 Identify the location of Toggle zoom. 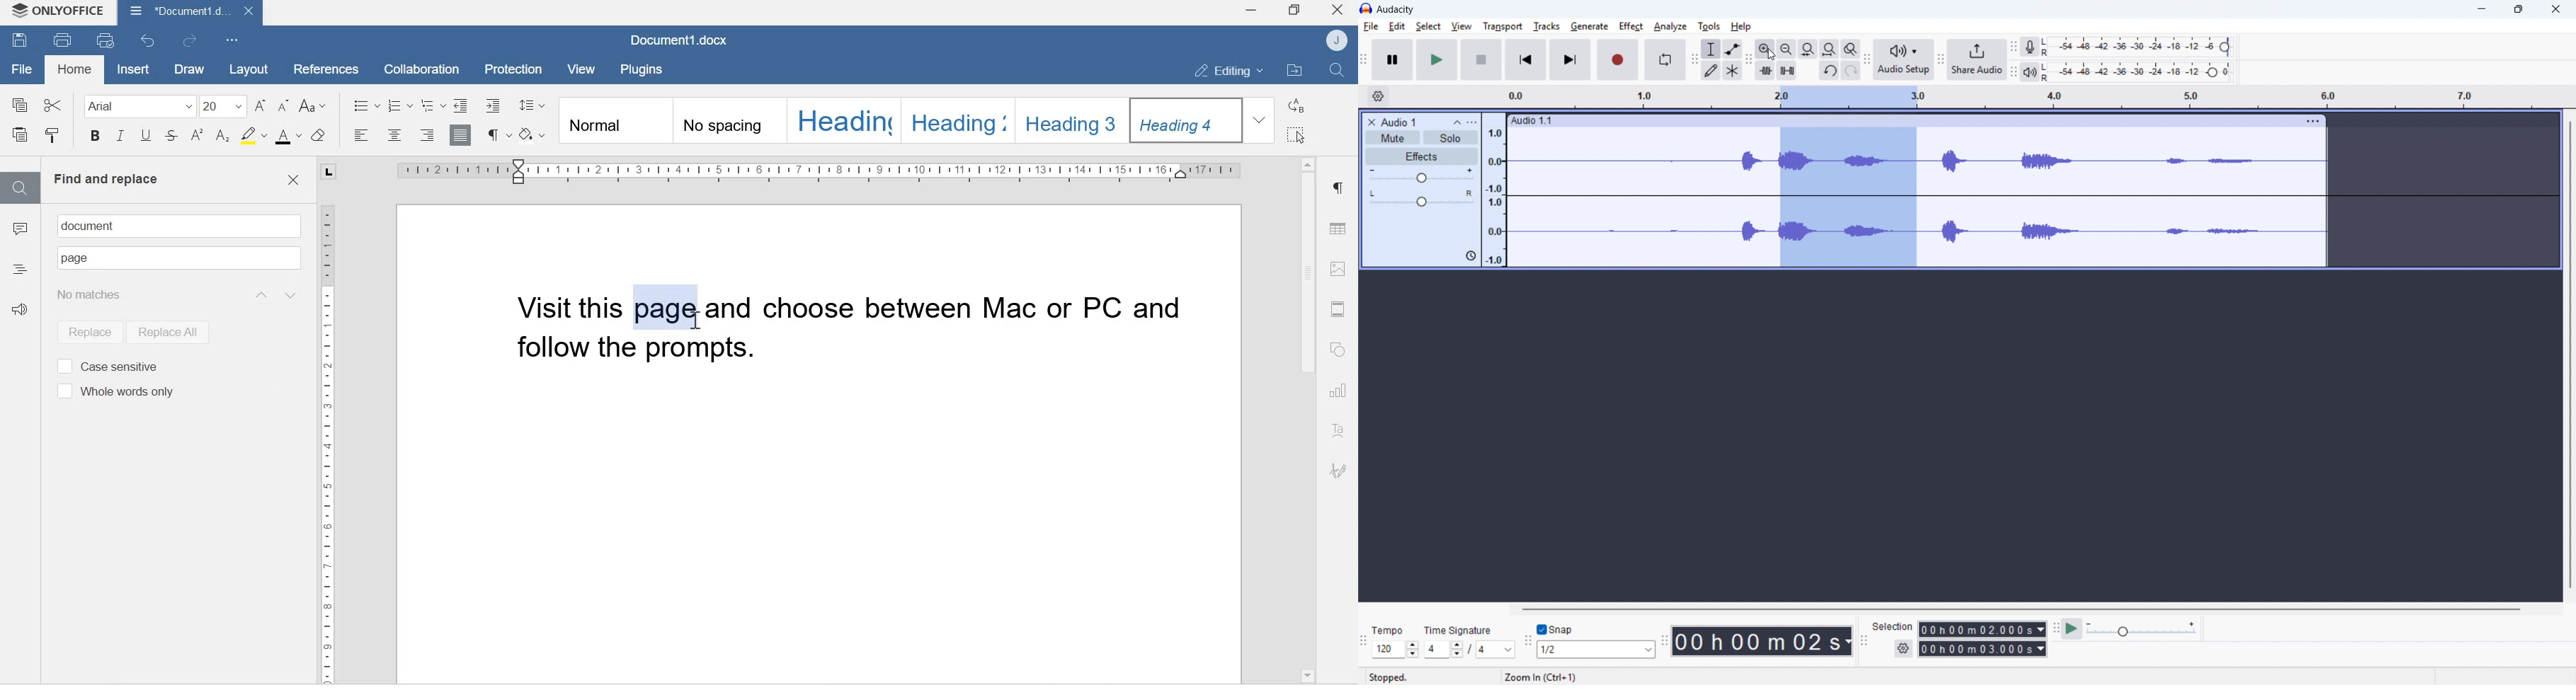
(1850, 48).